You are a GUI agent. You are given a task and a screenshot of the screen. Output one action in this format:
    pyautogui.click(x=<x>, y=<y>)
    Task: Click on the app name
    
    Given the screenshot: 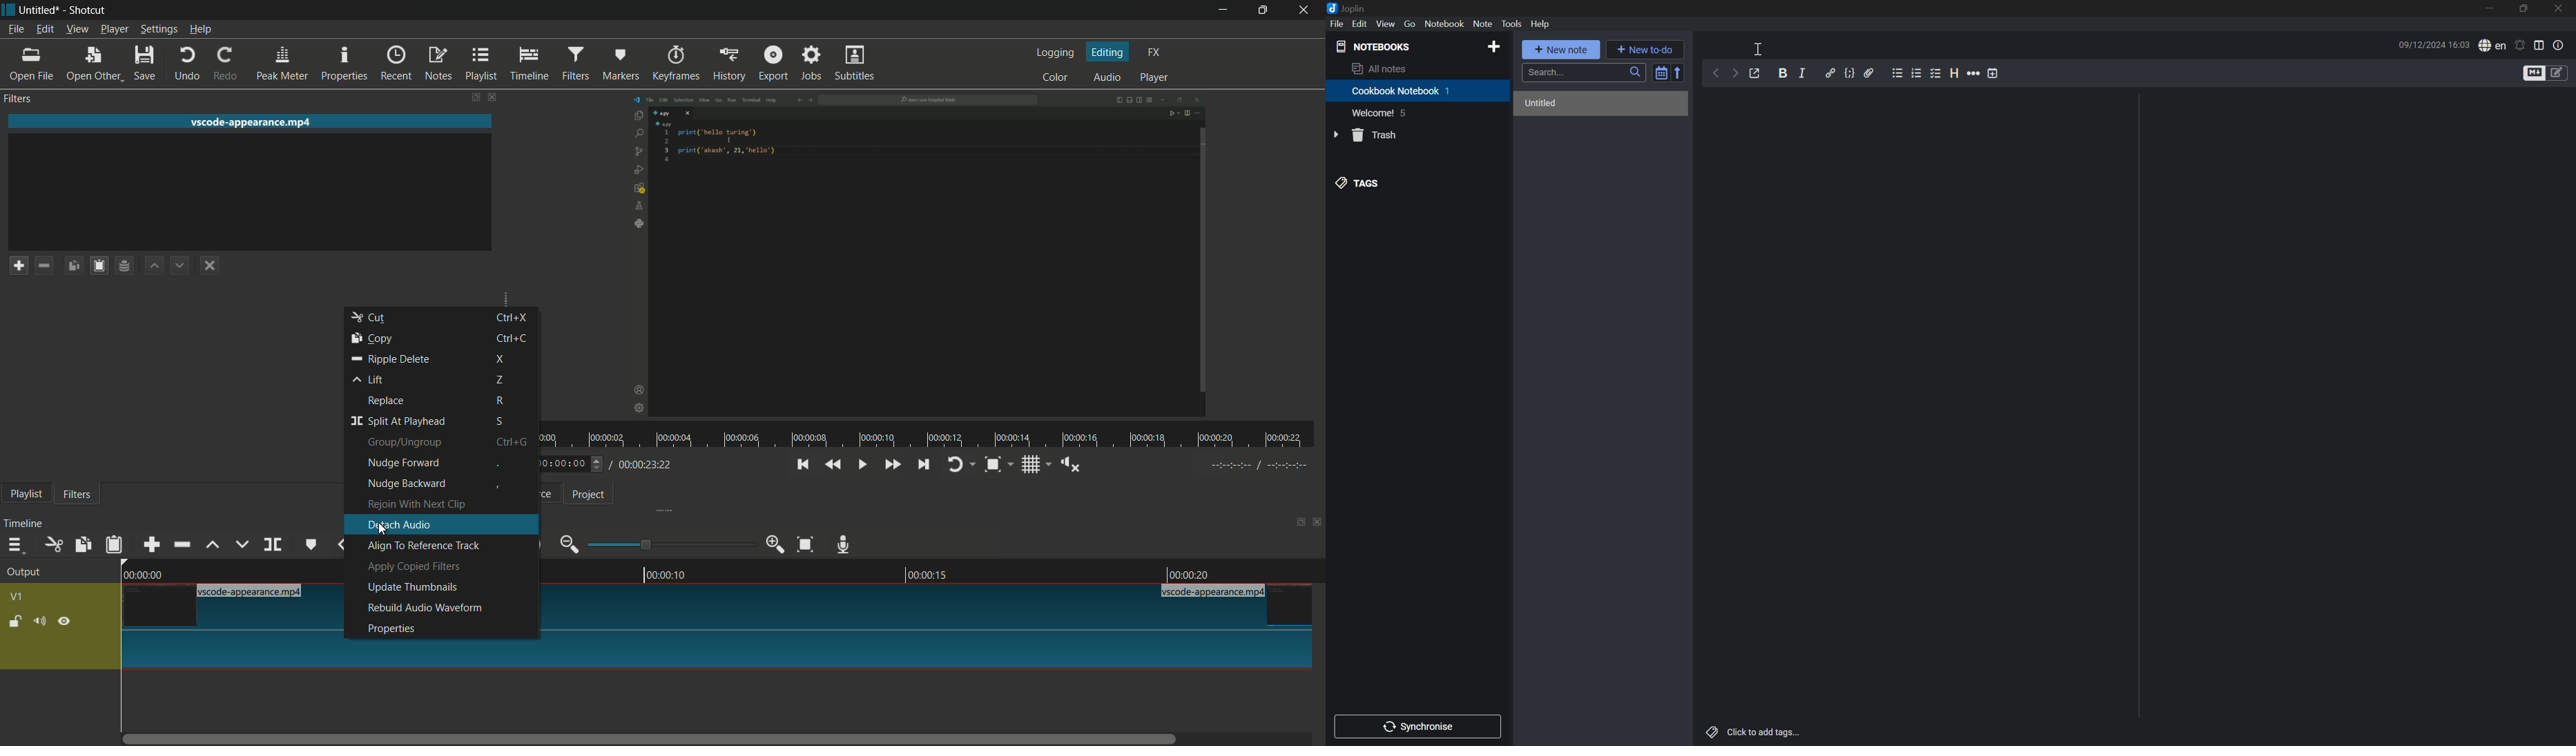 What is the action you would take?
    pyautogui.click(x=88, y=11)
    